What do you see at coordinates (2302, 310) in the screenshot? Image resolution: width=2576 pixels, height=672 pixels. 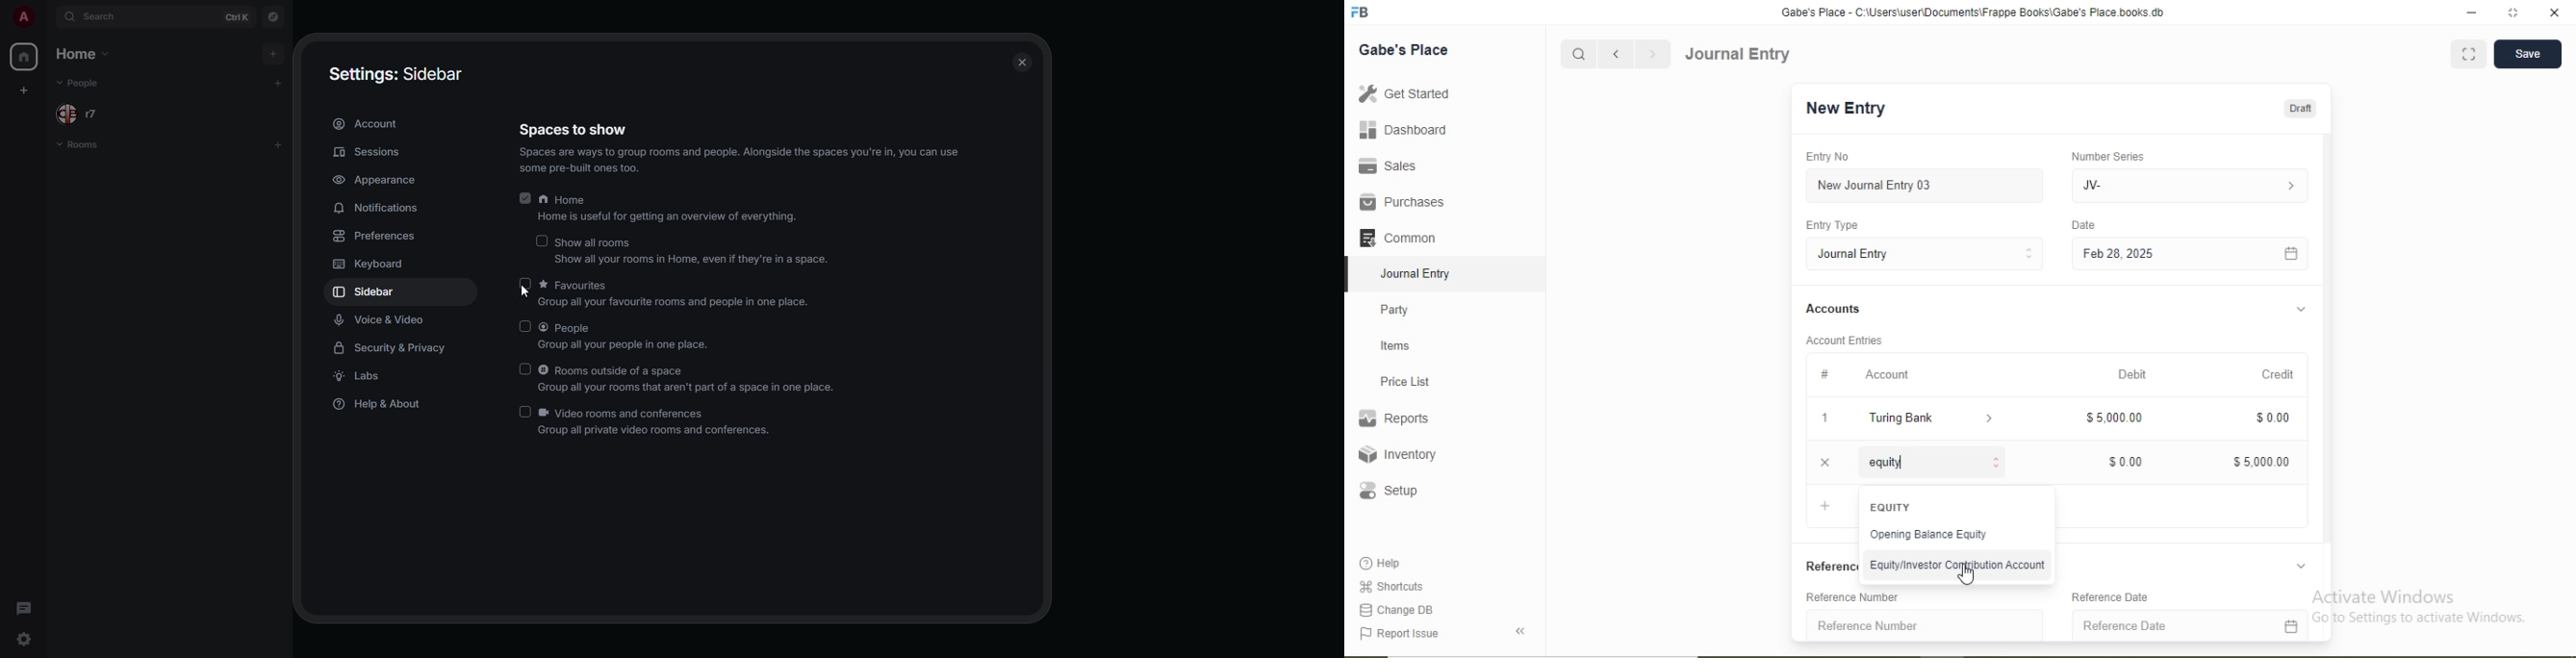 I see `Dropdown` at bounding box center [2302, 310].